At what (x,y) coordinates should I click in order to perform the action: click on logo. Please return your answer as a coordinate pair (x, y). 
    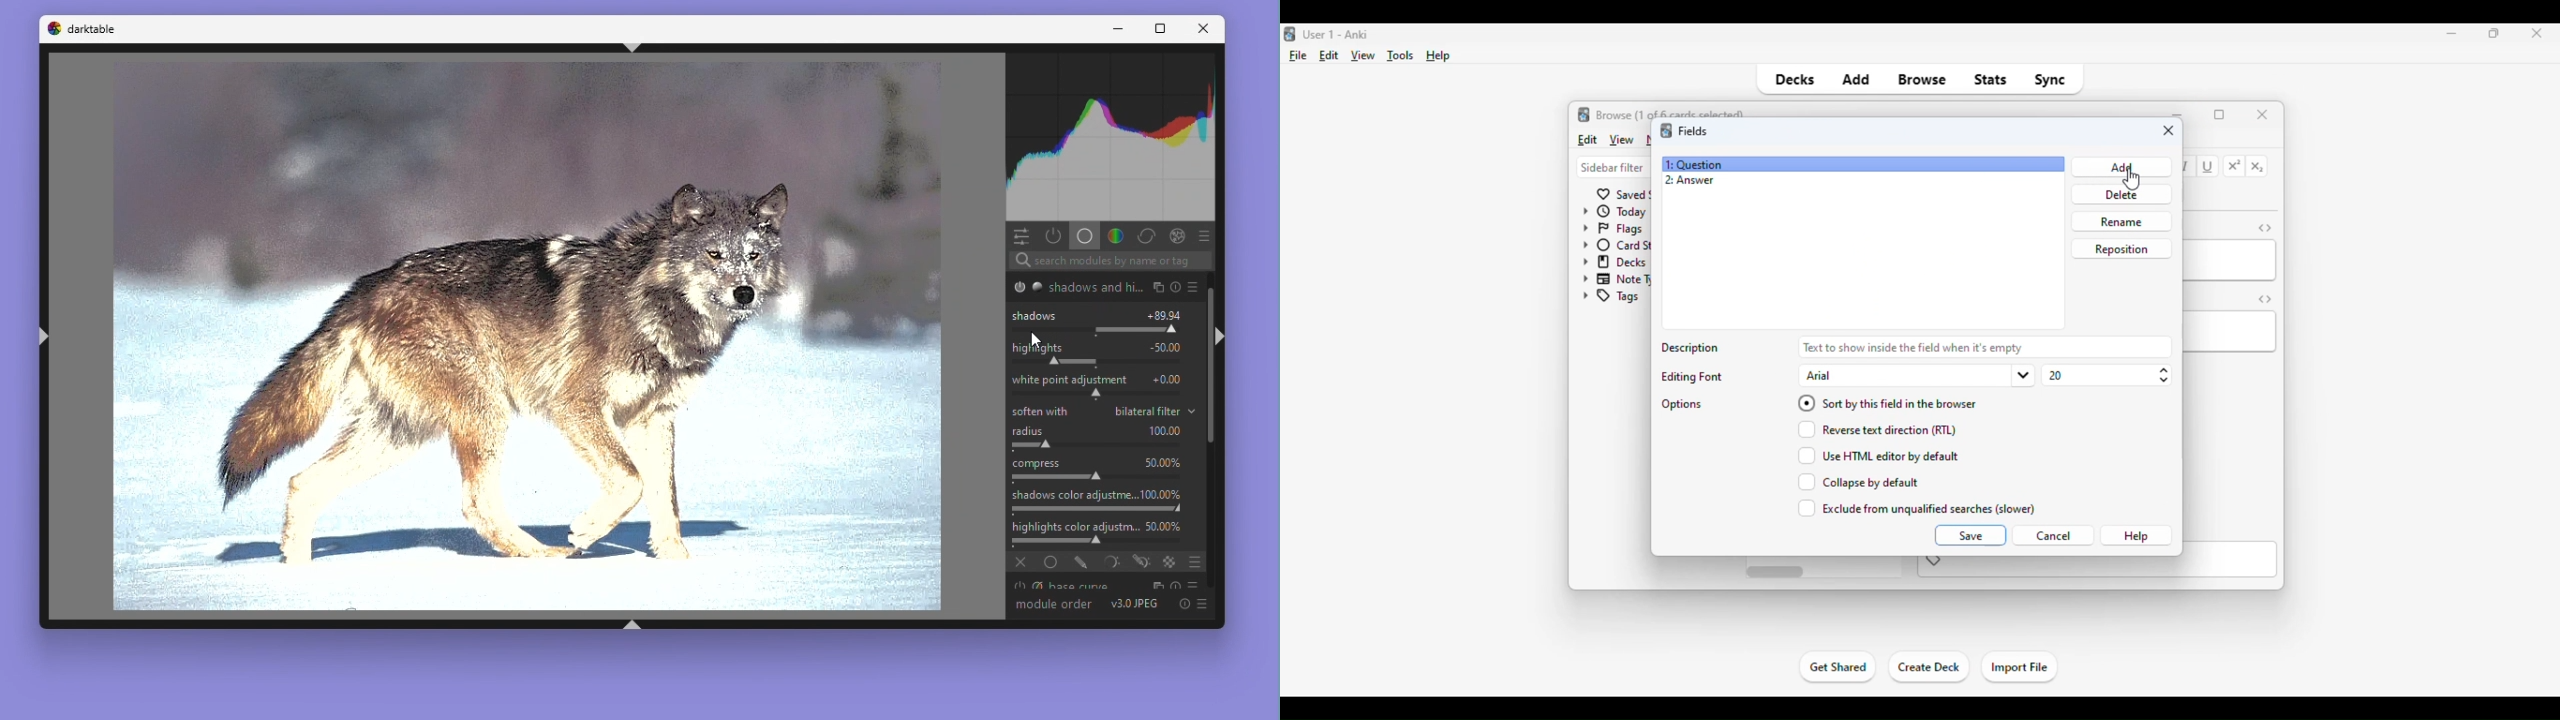
    Looking at the image, I should click on (1288, 35).